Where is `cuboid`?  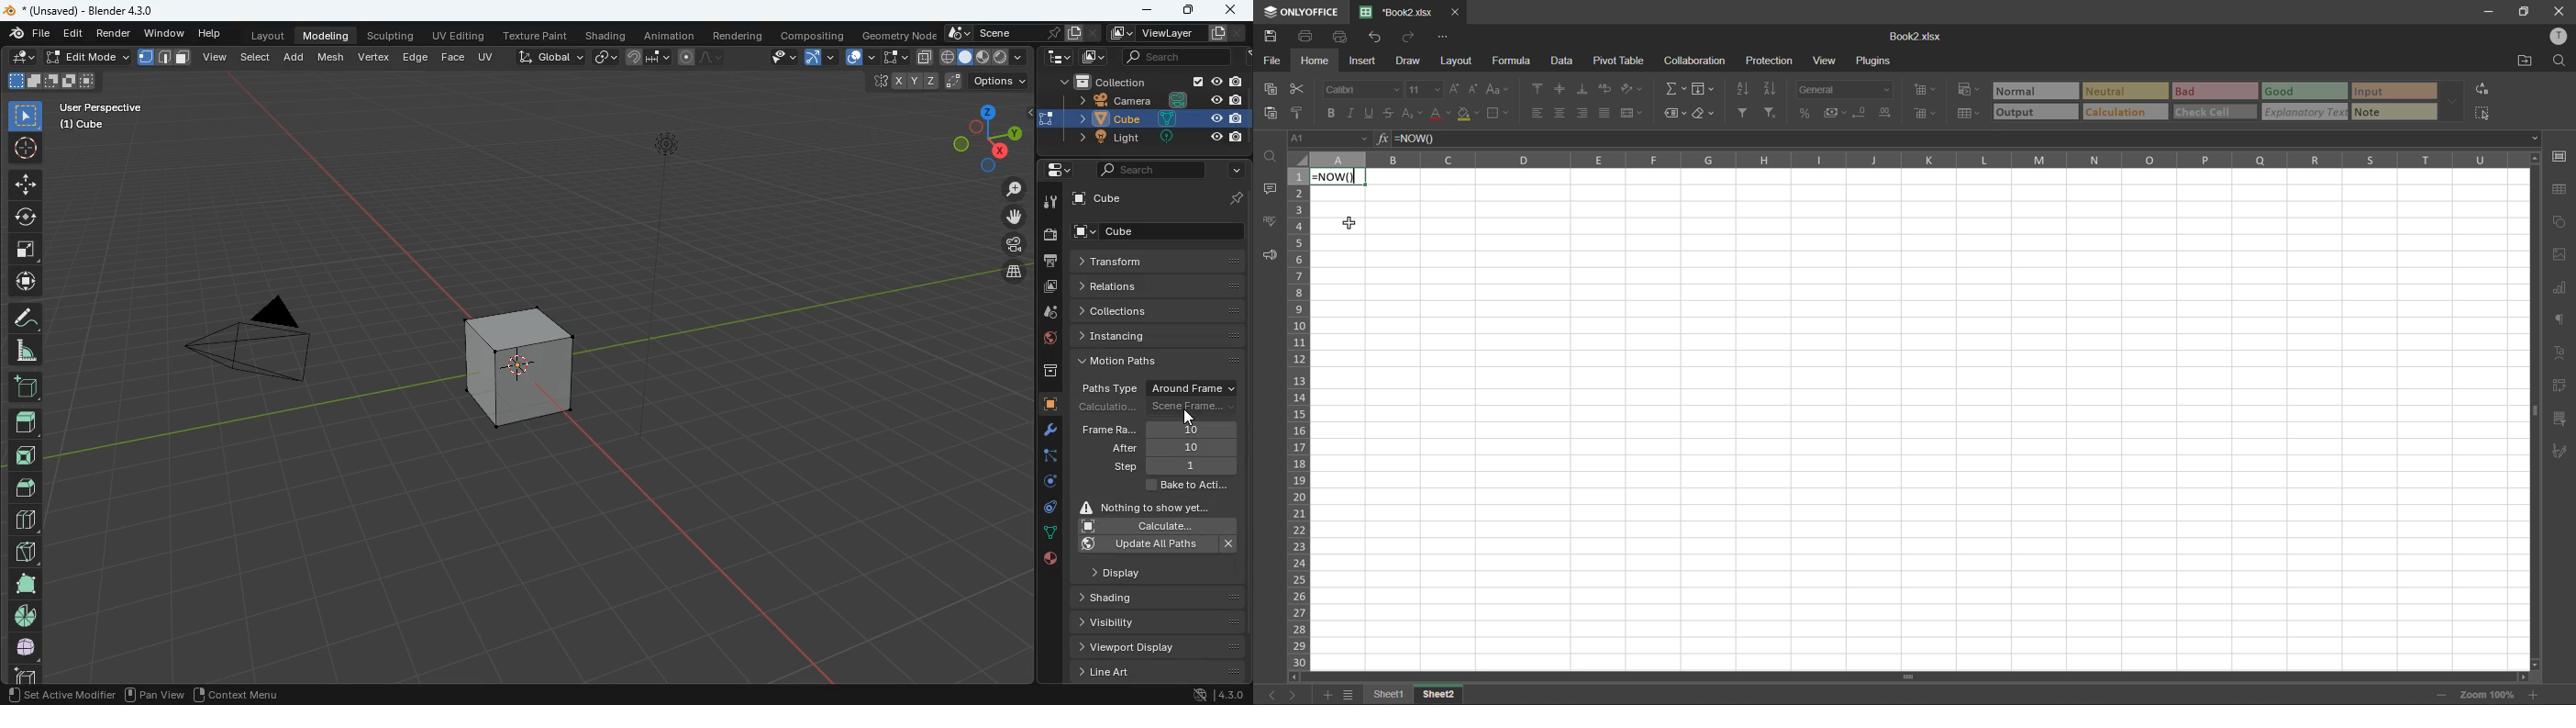 cuboid is located at coordinates (22, 674).